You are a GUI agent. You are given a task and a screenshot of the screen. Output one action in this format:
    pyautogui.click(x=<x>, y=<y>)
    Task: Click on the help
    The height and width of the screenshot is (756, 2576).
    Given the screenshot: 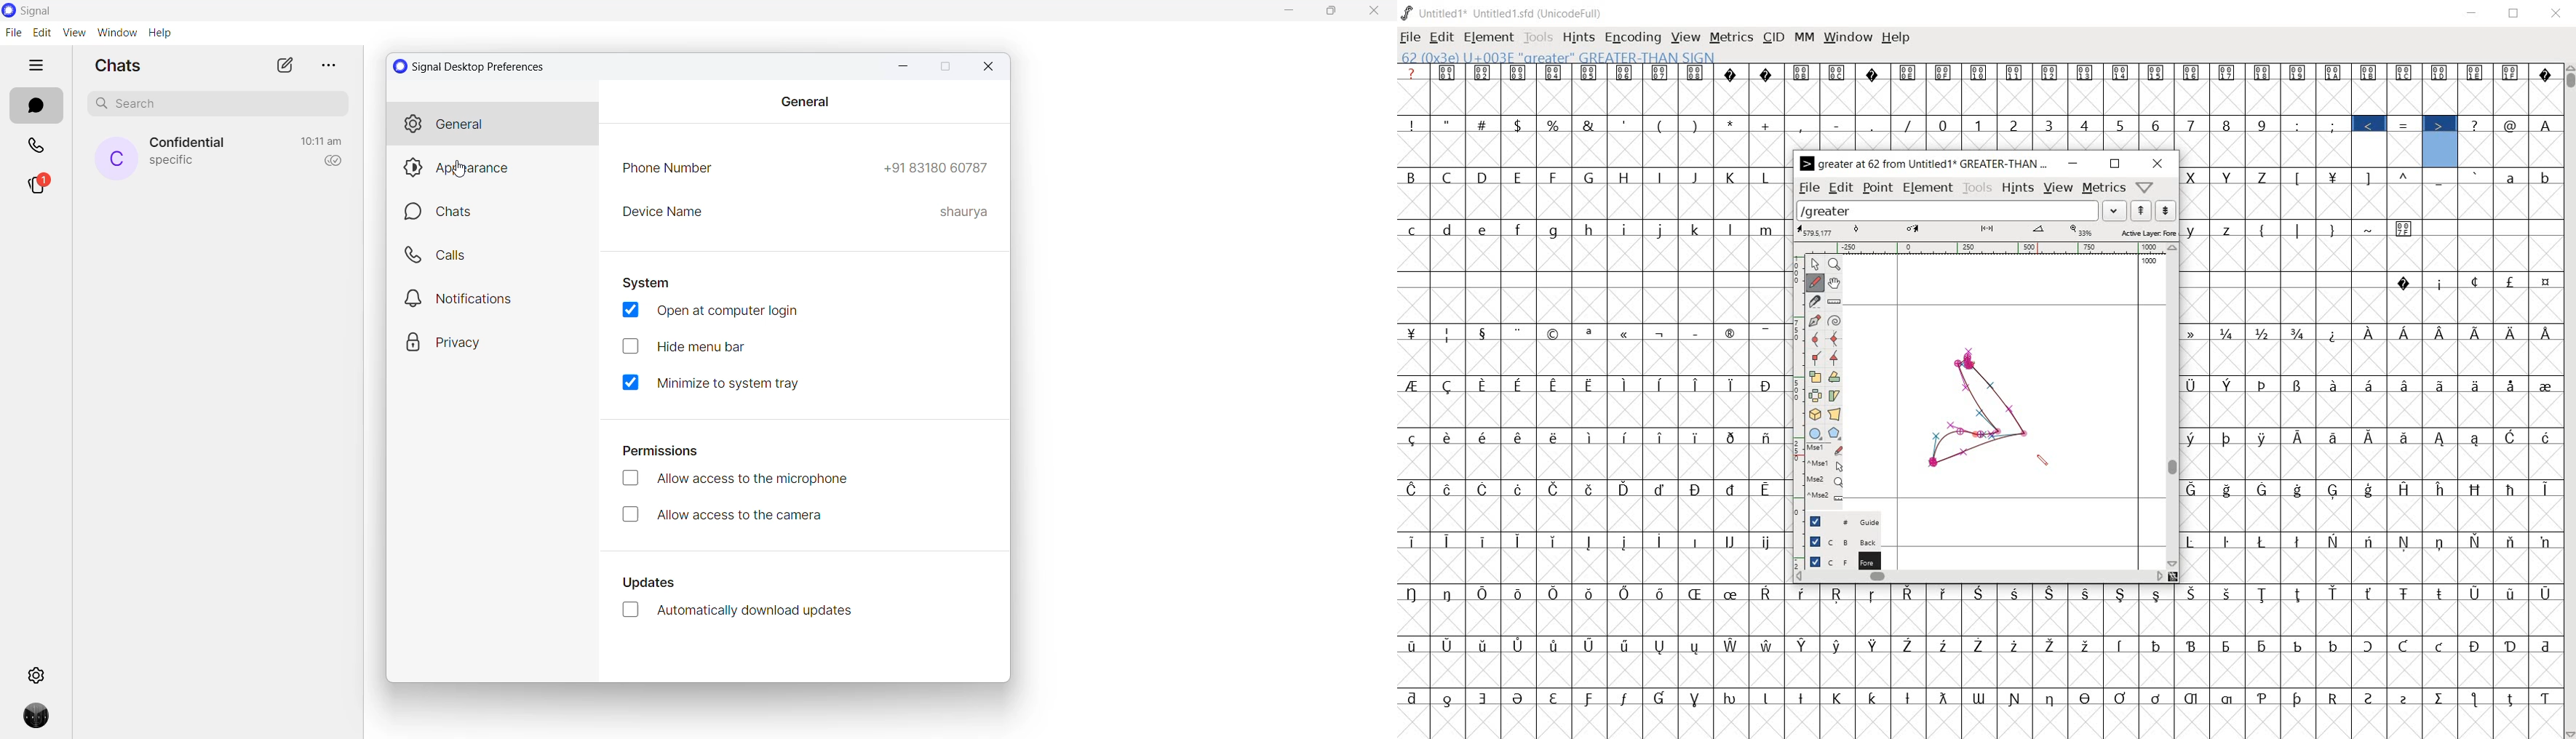 What is the action you would take?
    pyautogui.click(x=1896, y=38)
    